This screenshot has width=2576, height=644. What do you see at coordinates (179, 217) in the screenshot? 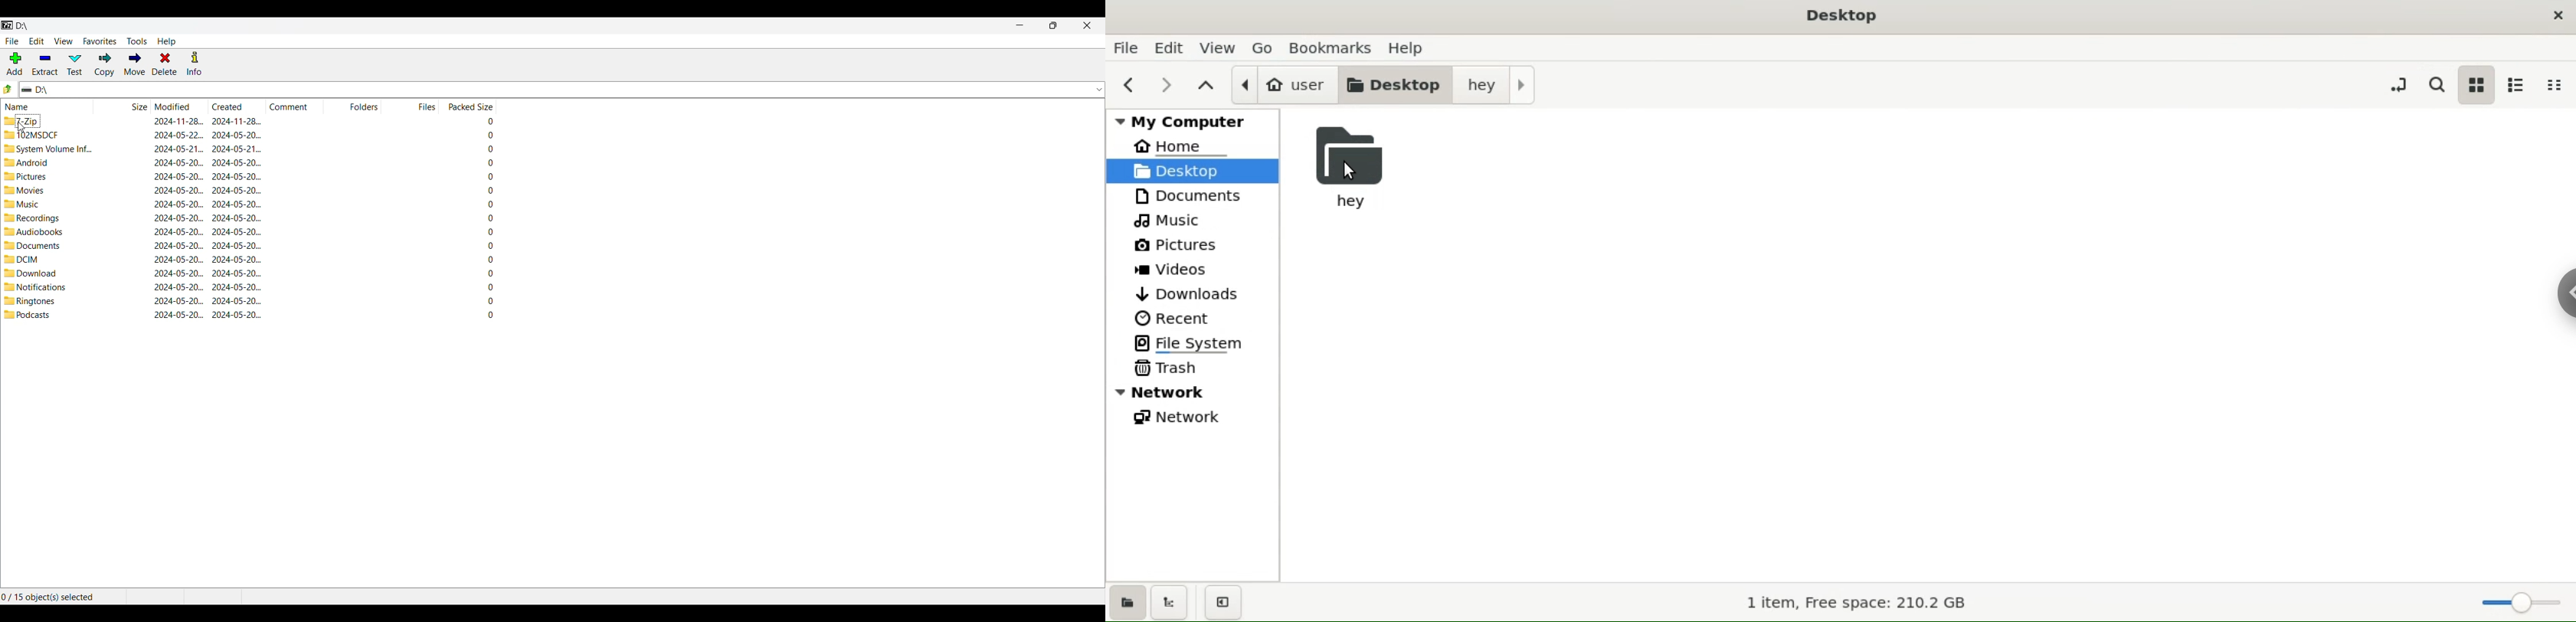
I see `modified date & time` at bounding box center [179, 217].